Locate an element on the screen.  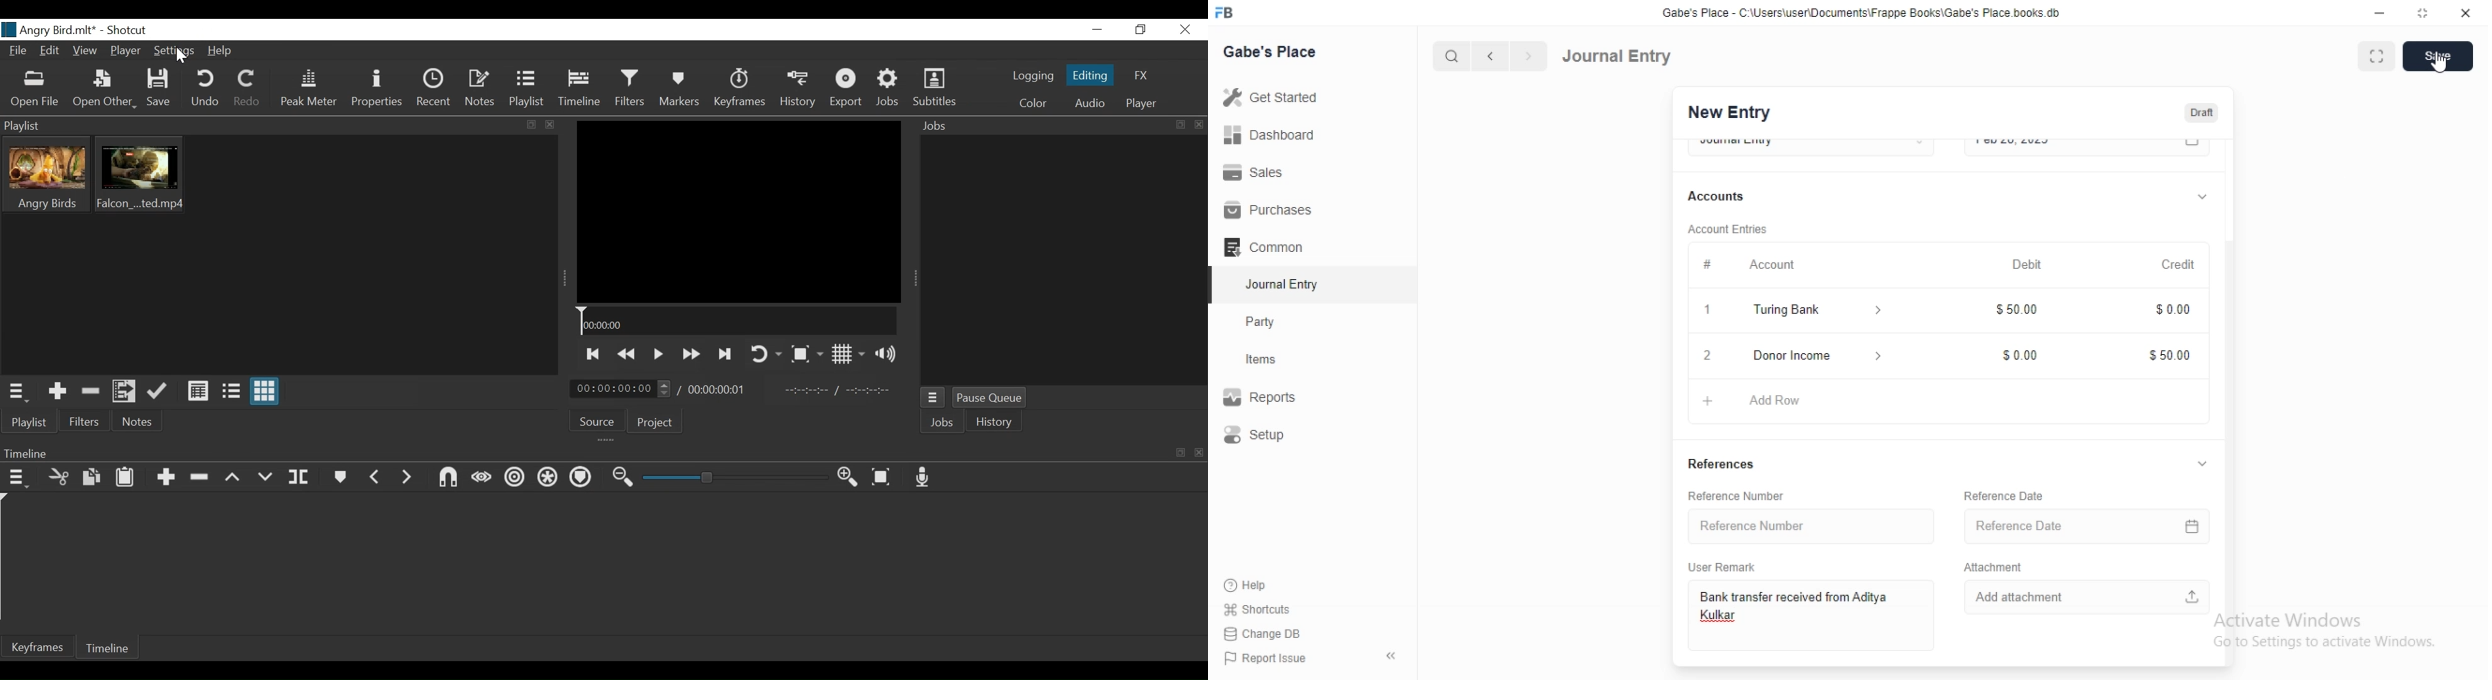
Open File is located at coordinates (35, 89).